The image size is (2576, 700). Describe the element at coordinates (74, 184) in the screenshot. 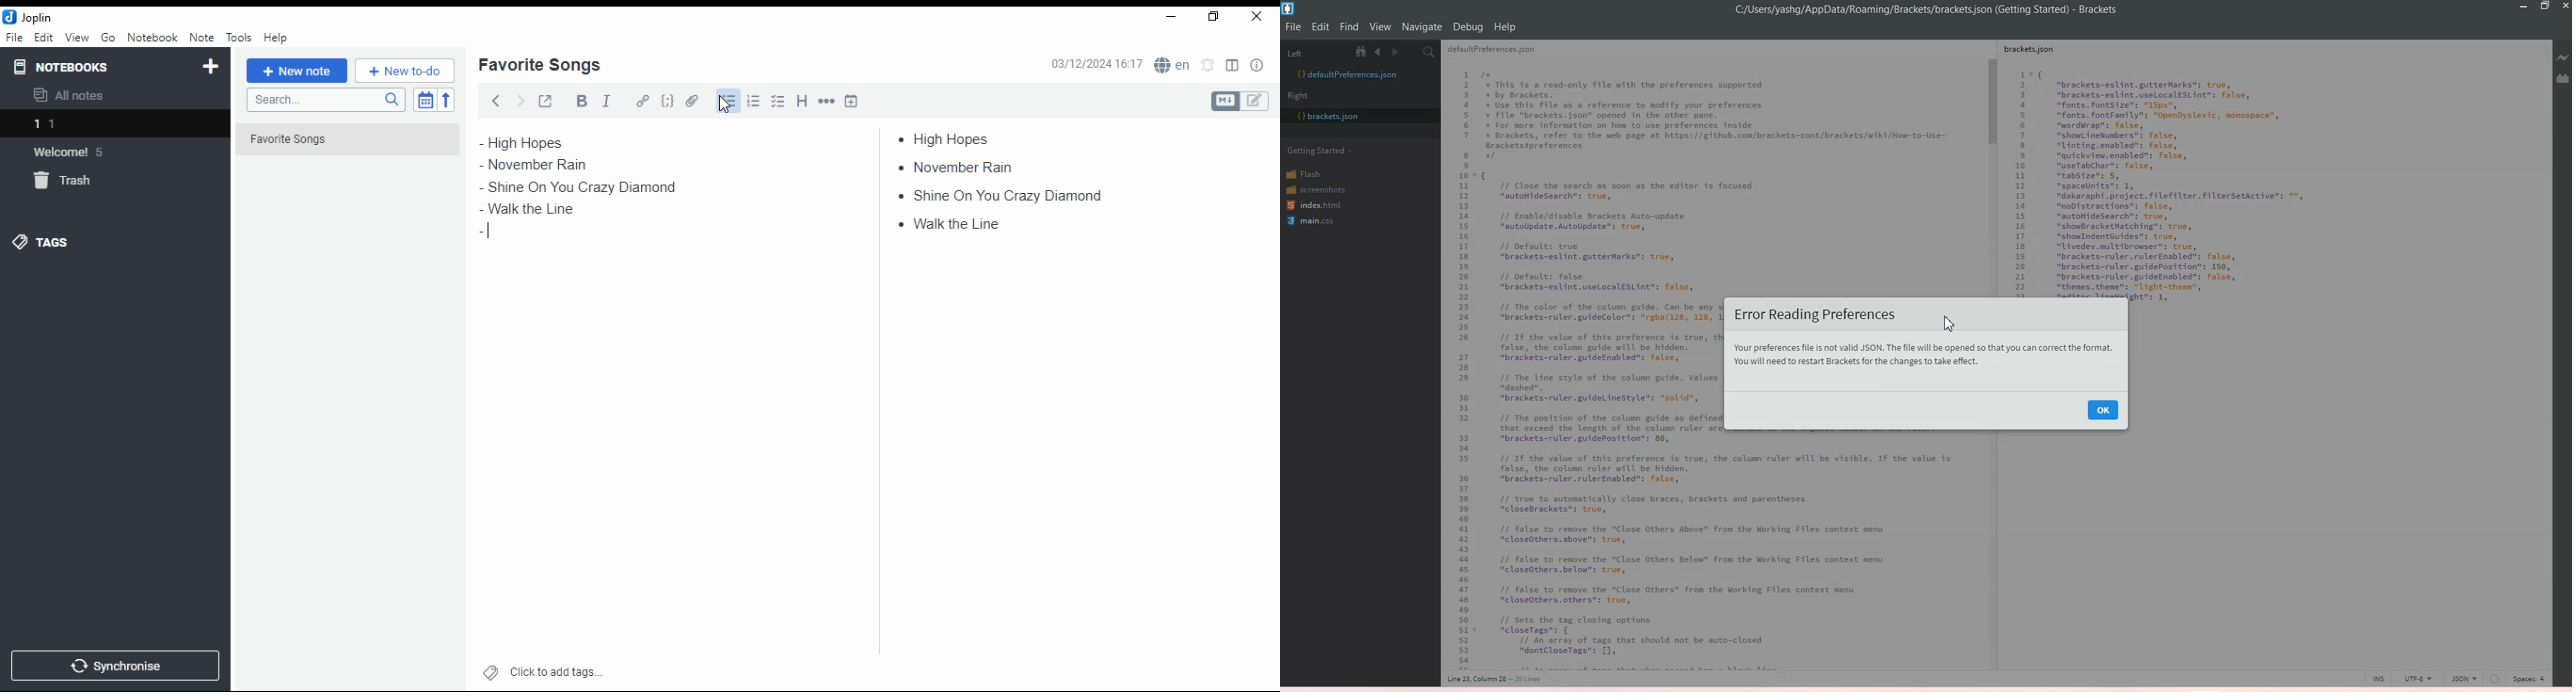

I see `trash` at that location.